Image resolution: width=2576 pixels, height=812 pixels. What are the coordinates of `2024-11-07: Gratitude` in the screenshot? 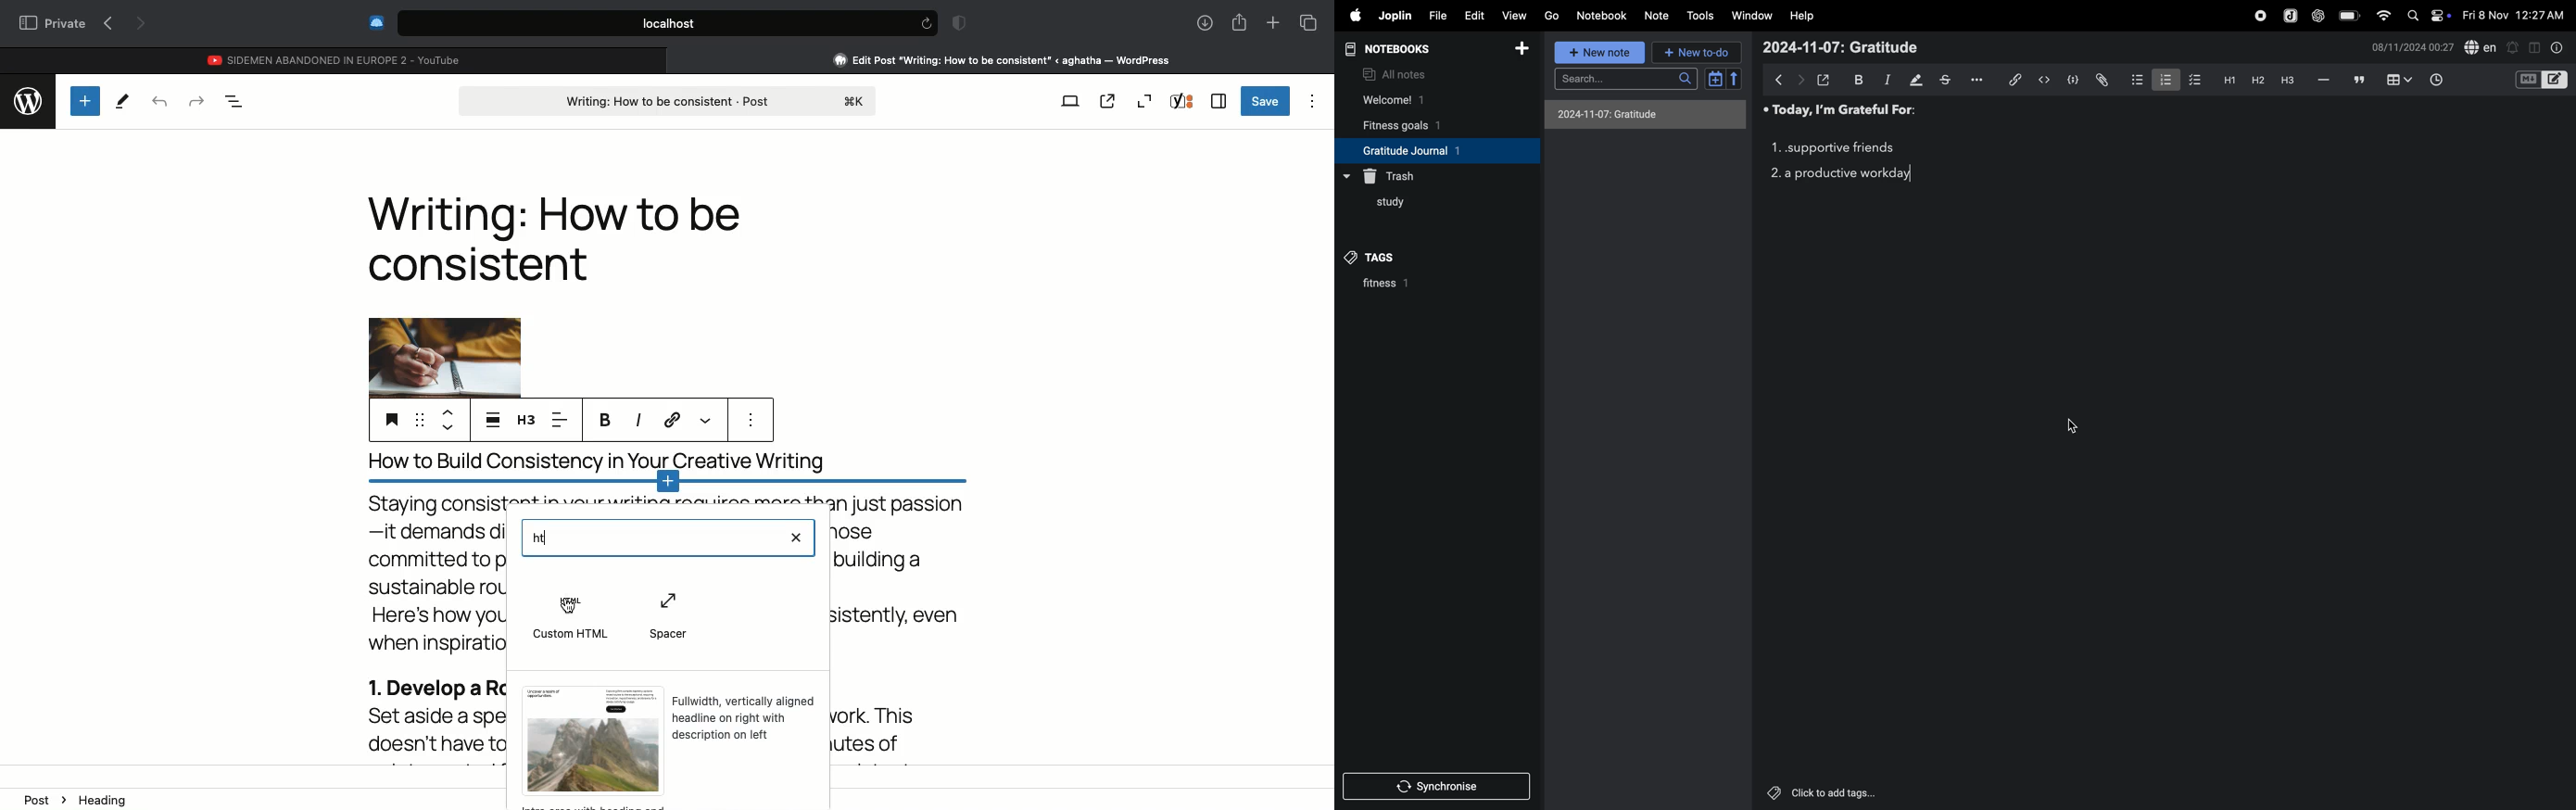 It's located at (1839, 47).